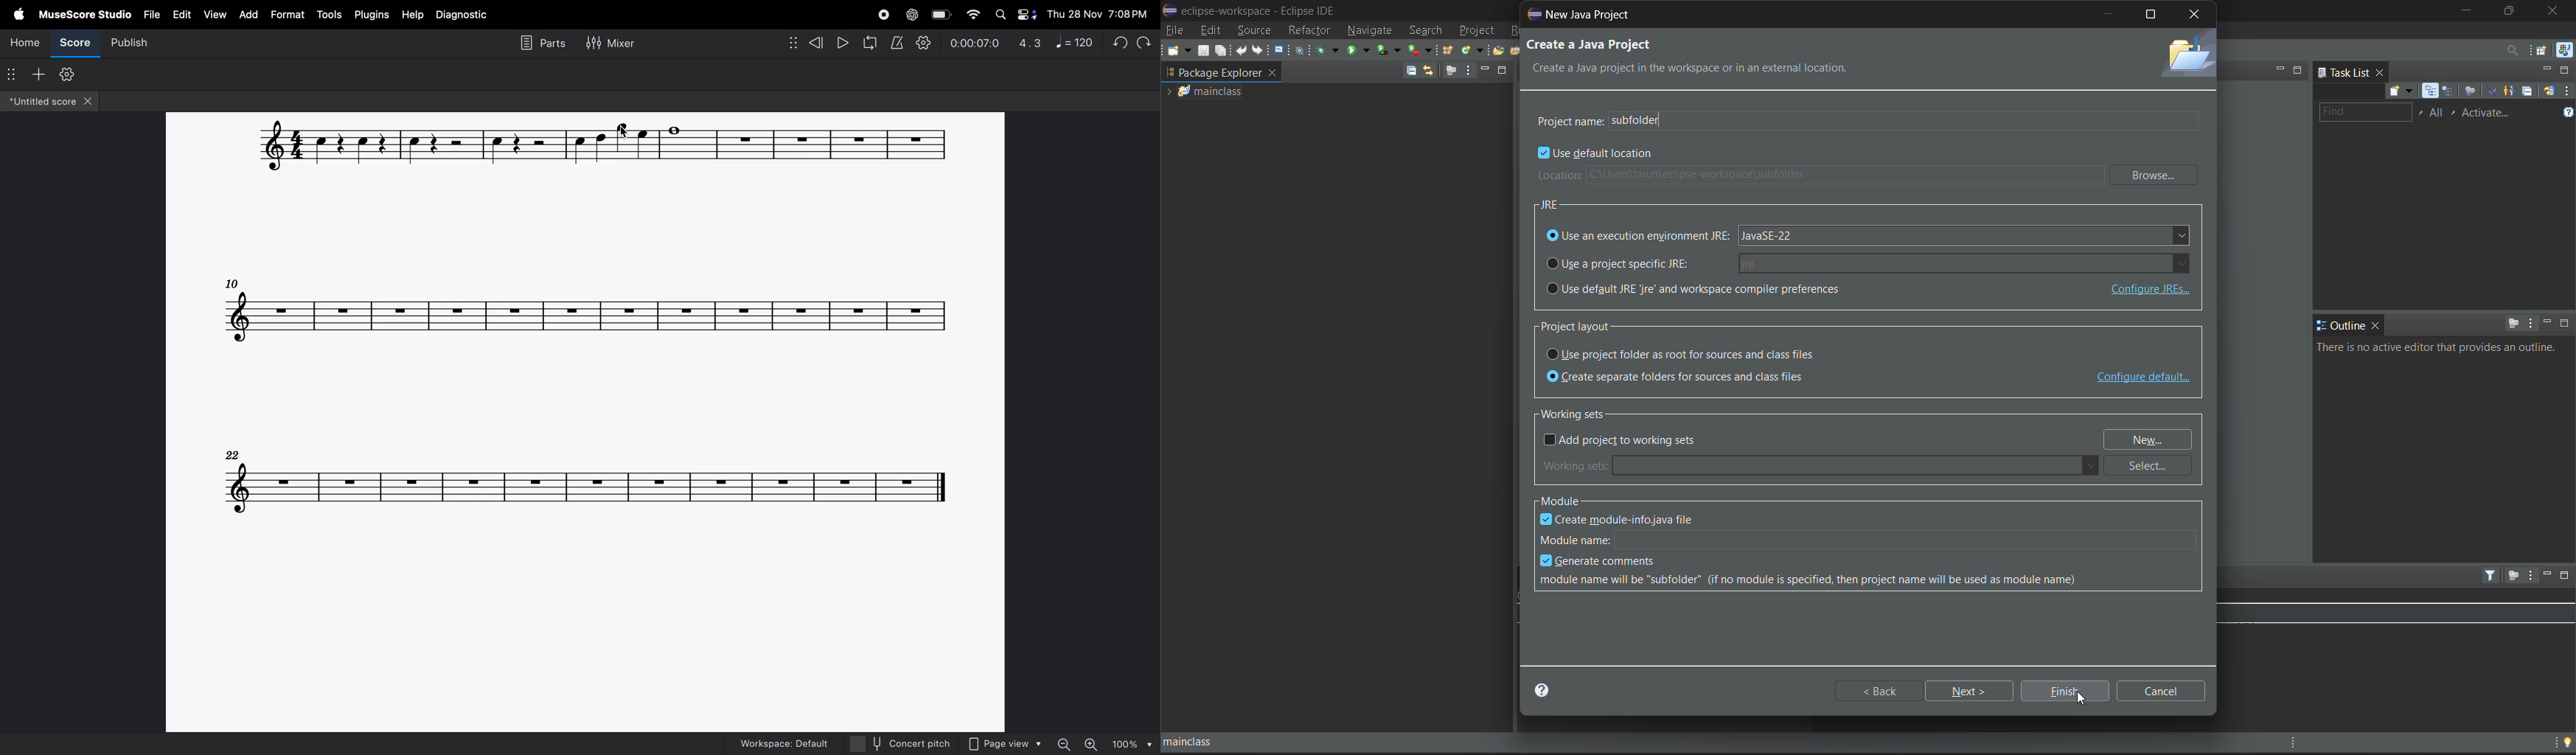 The image size is (2576, 756). I want to click on minimize, so click(2109, 13).